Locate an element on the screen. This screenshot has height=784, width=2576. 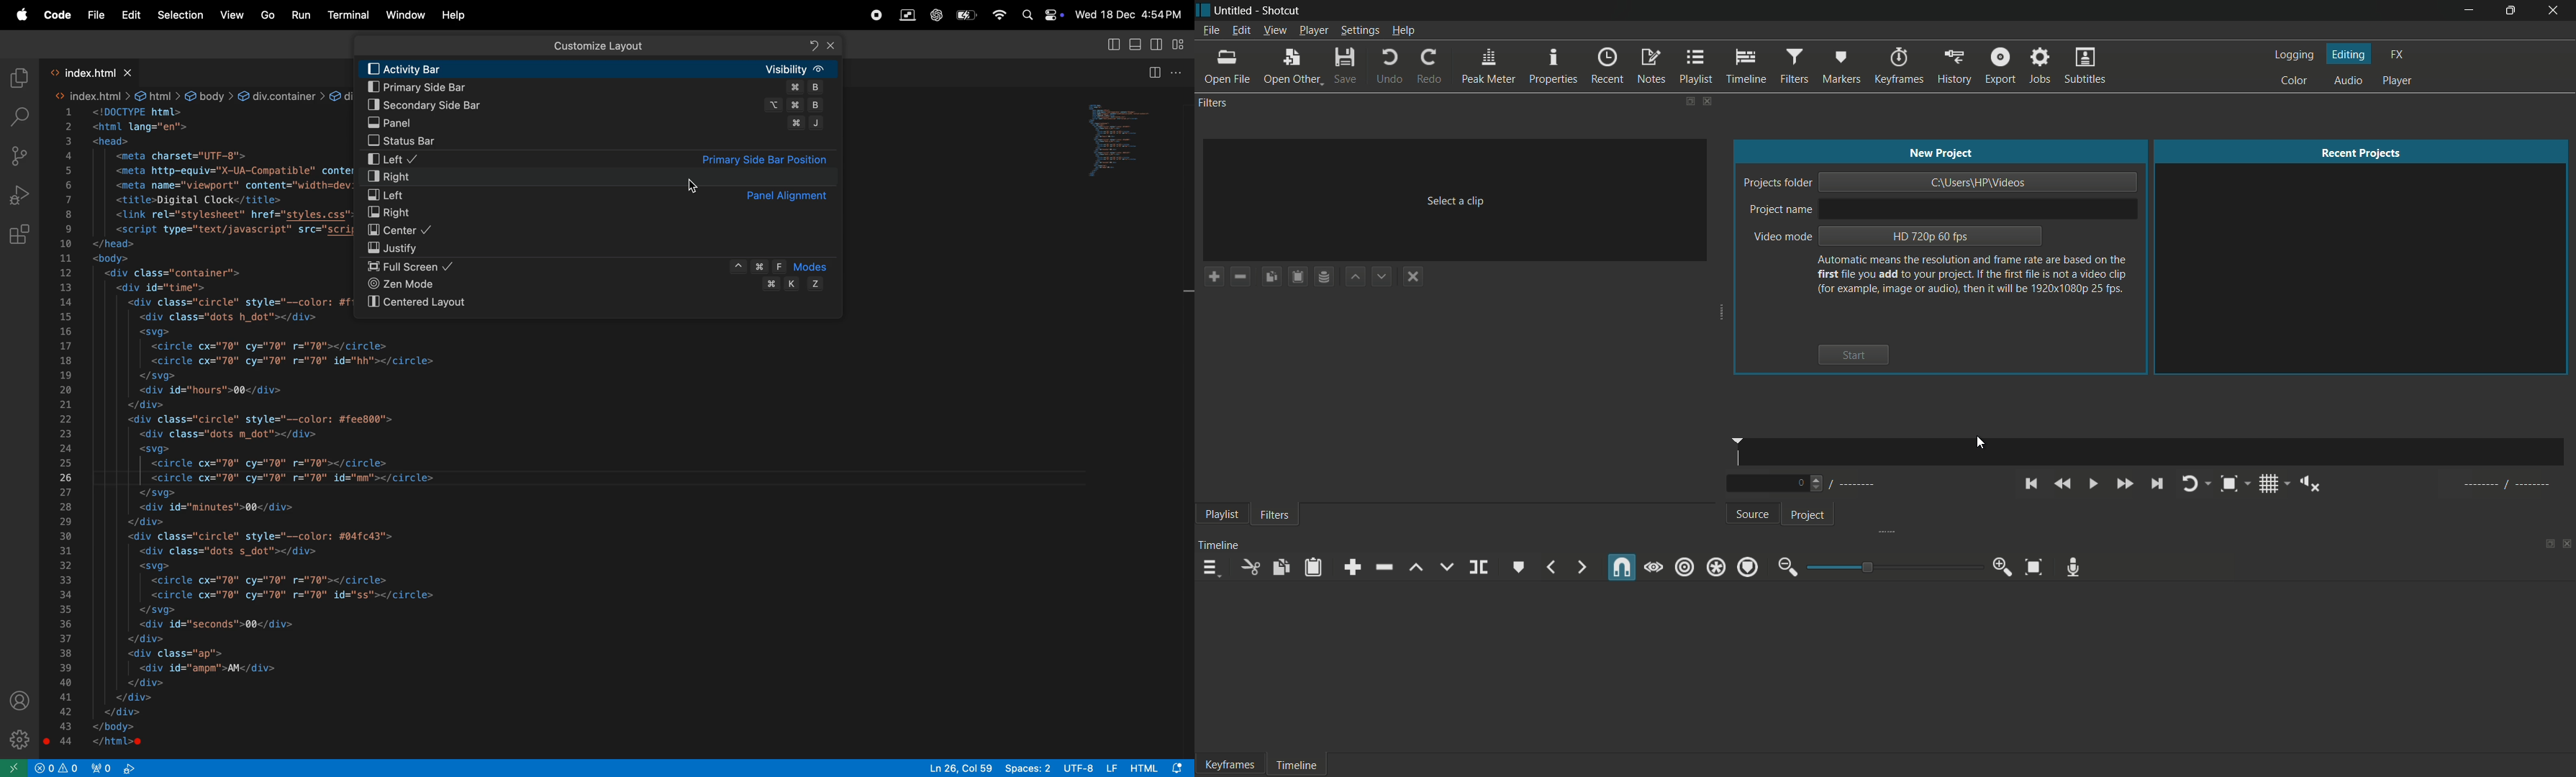
source is located at coordinates (1755, 515).